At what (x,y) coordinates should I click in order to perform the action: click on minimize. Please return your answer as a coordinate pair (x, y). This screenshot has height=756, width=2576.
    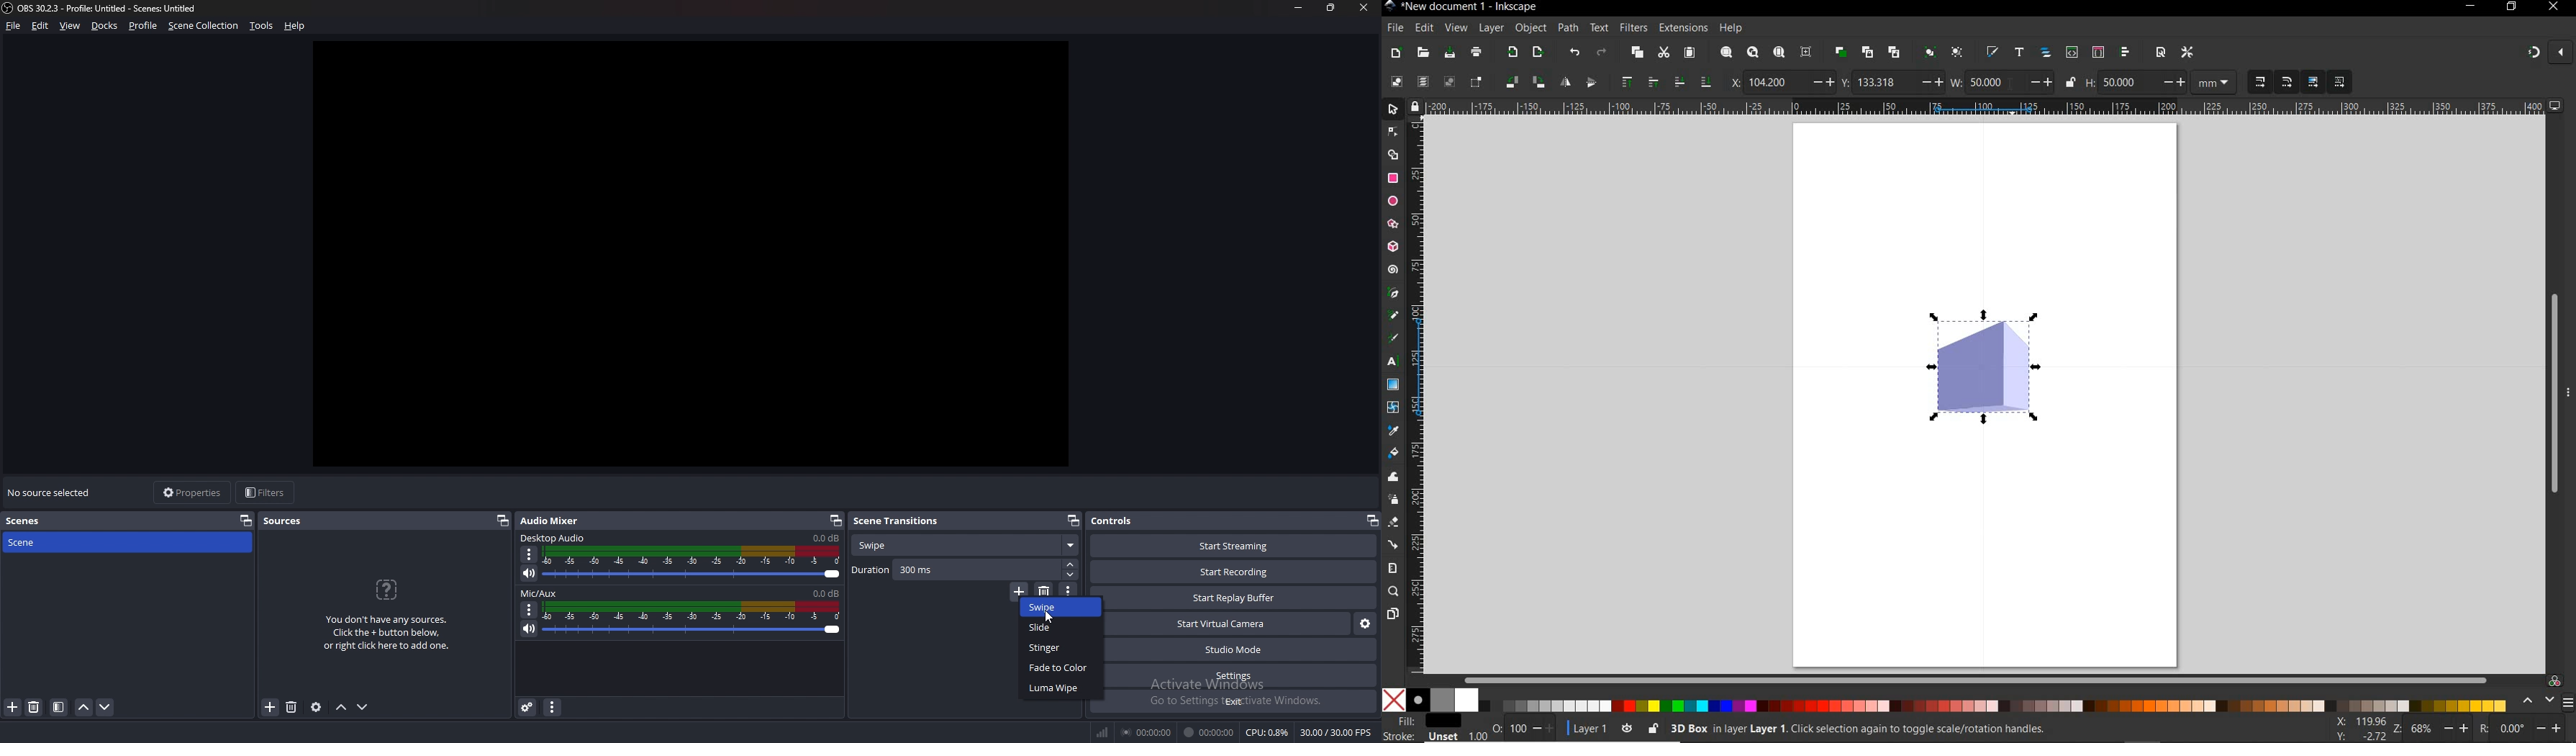
    Looking at the image, I should click on (2470, 7).